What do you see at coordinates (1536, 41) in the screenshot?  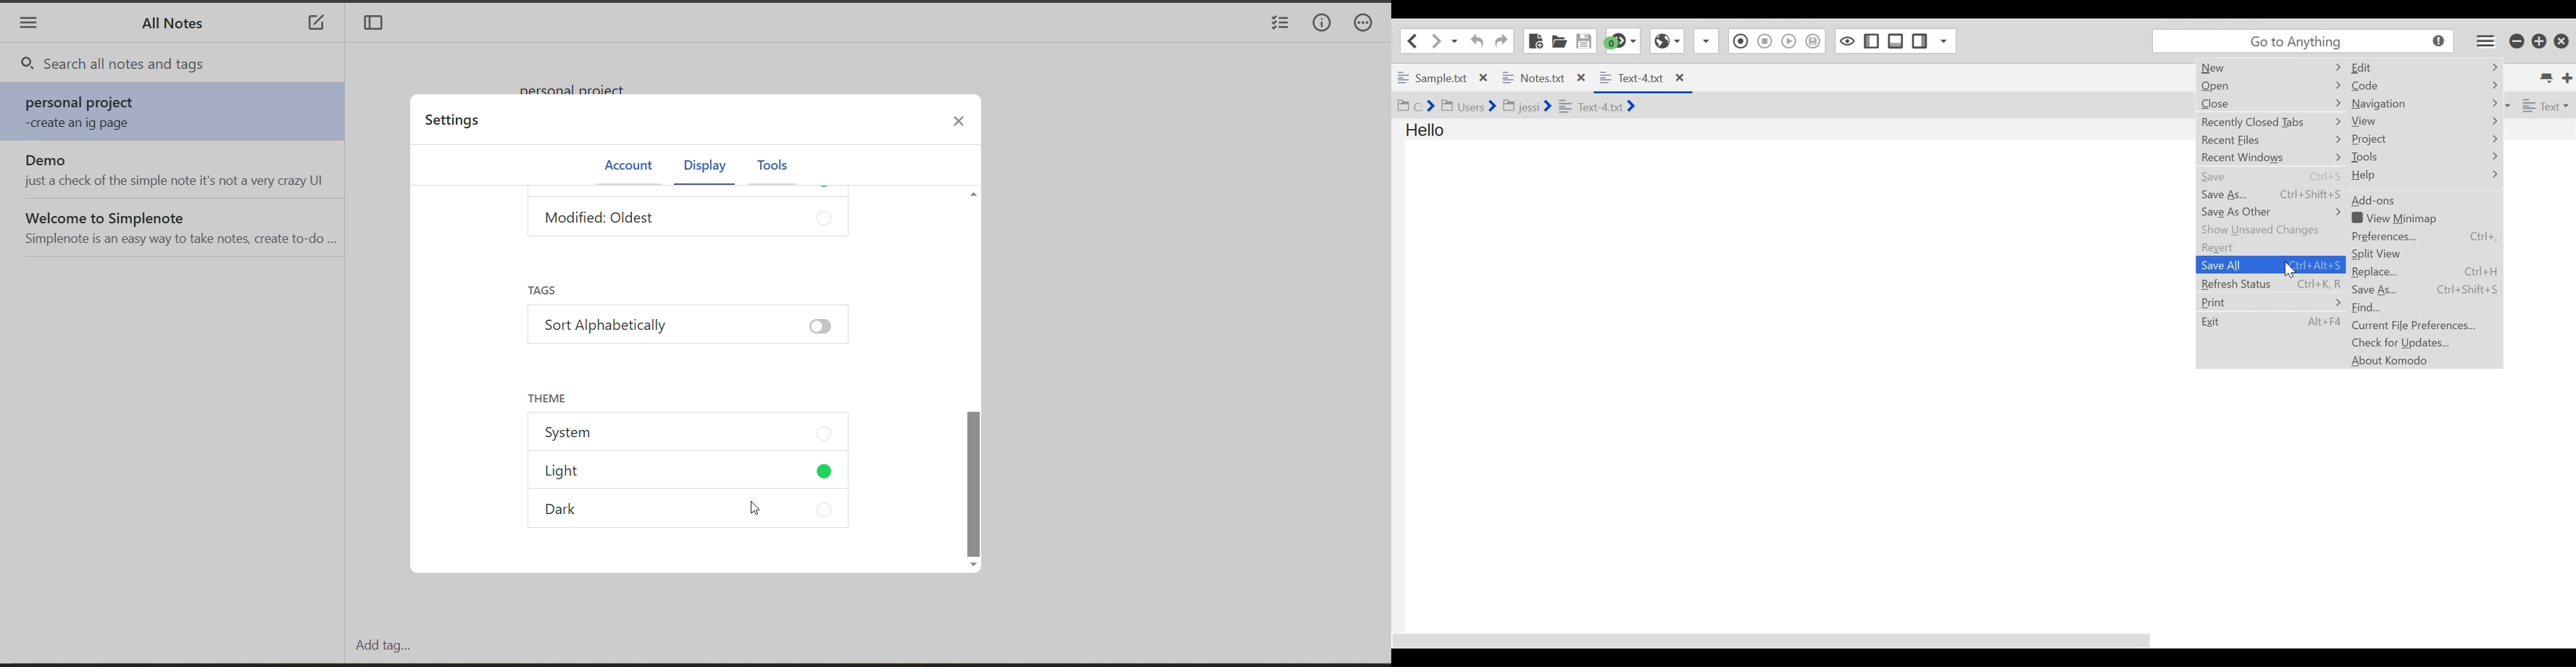 I see `New File` at bounding box center [1536, 41].